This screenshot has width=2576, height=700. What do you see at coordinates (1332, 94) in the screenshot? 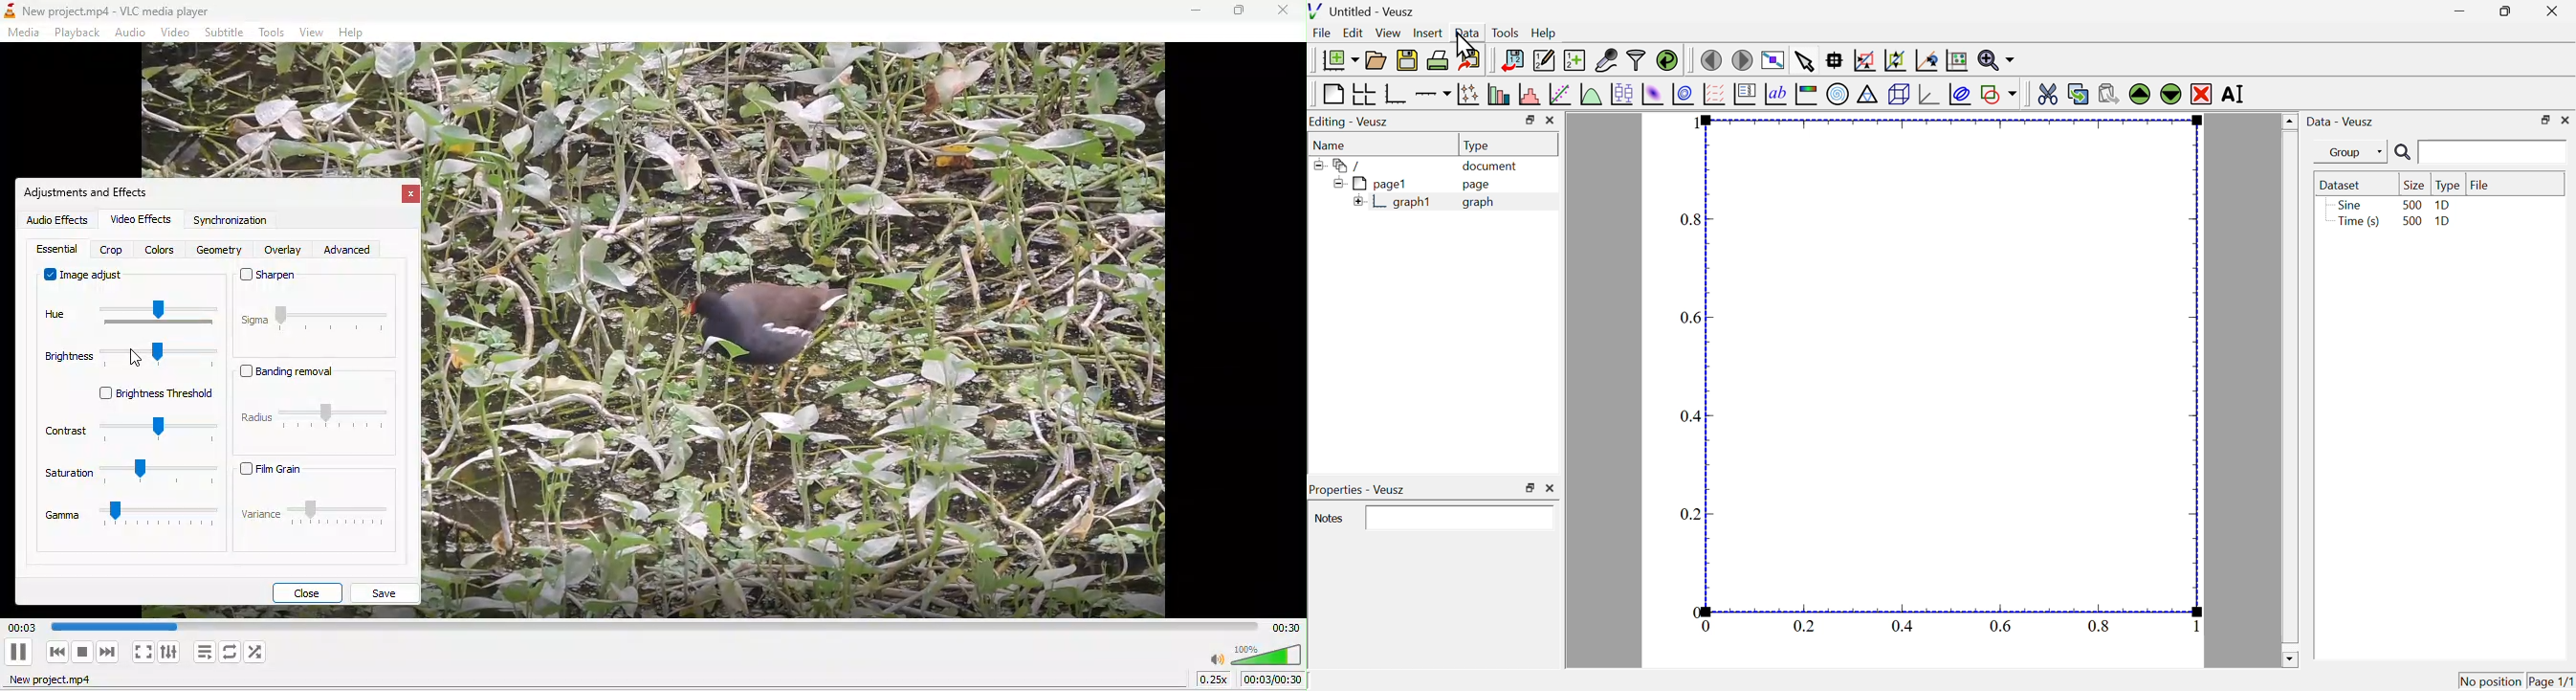
I see `blank page` at bounding box center [1332, 94].